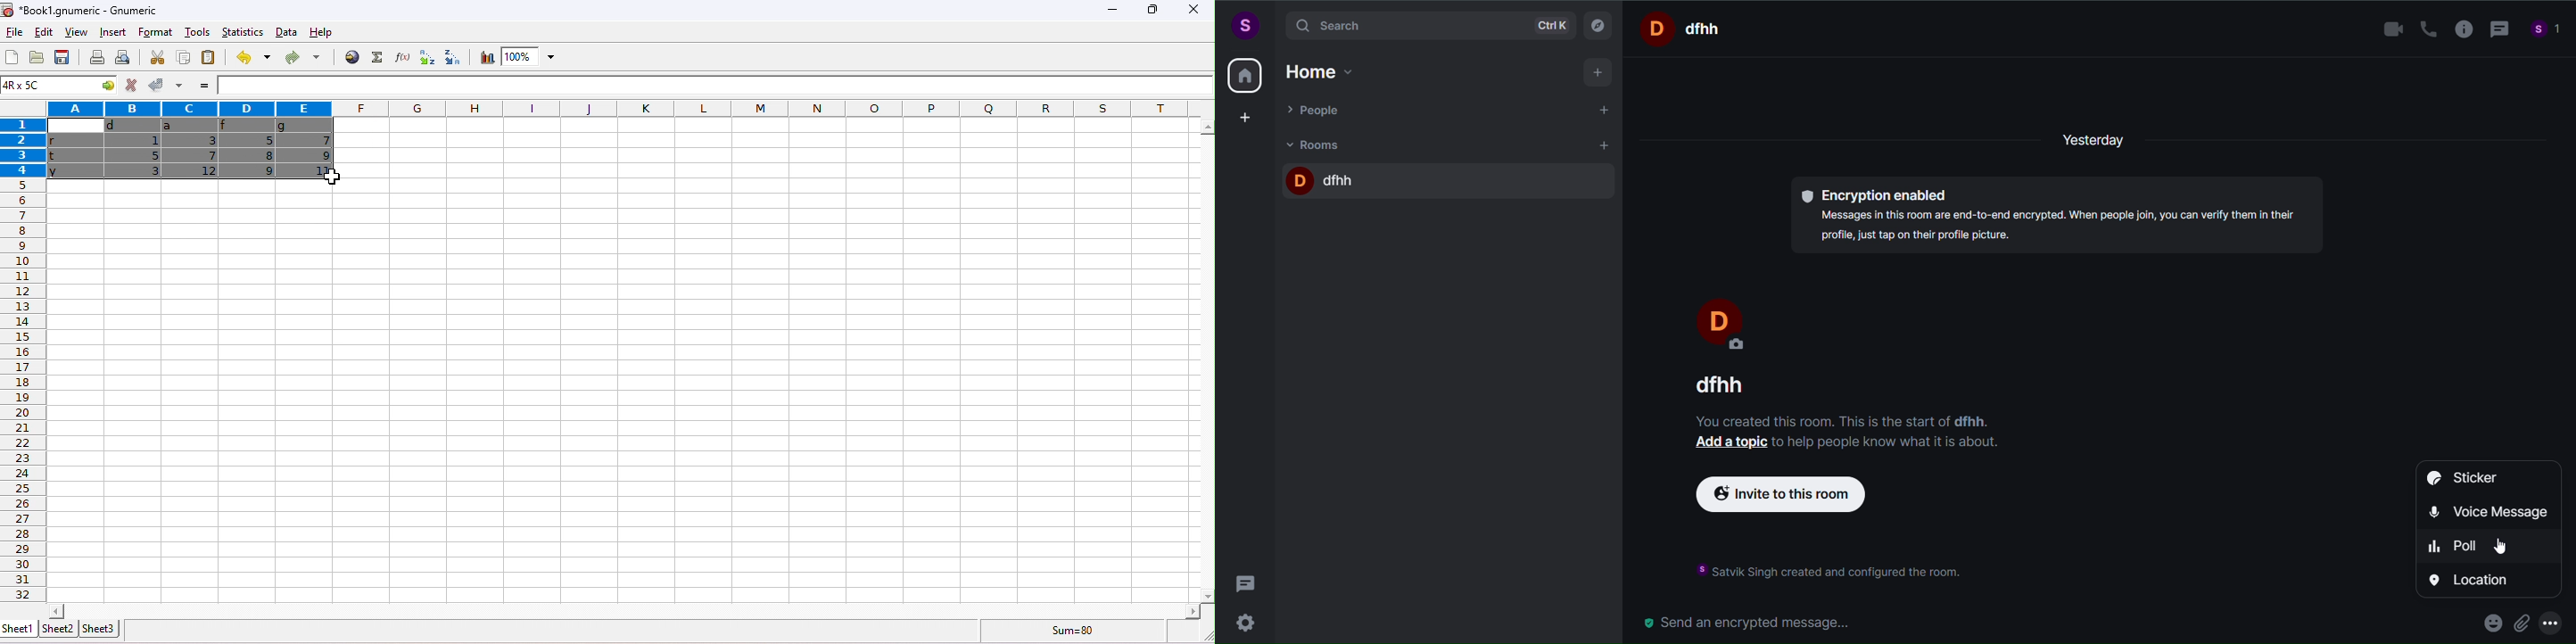  Describe the element at coordinates (197, 31) in the screenshot. I see `tools` at that location.